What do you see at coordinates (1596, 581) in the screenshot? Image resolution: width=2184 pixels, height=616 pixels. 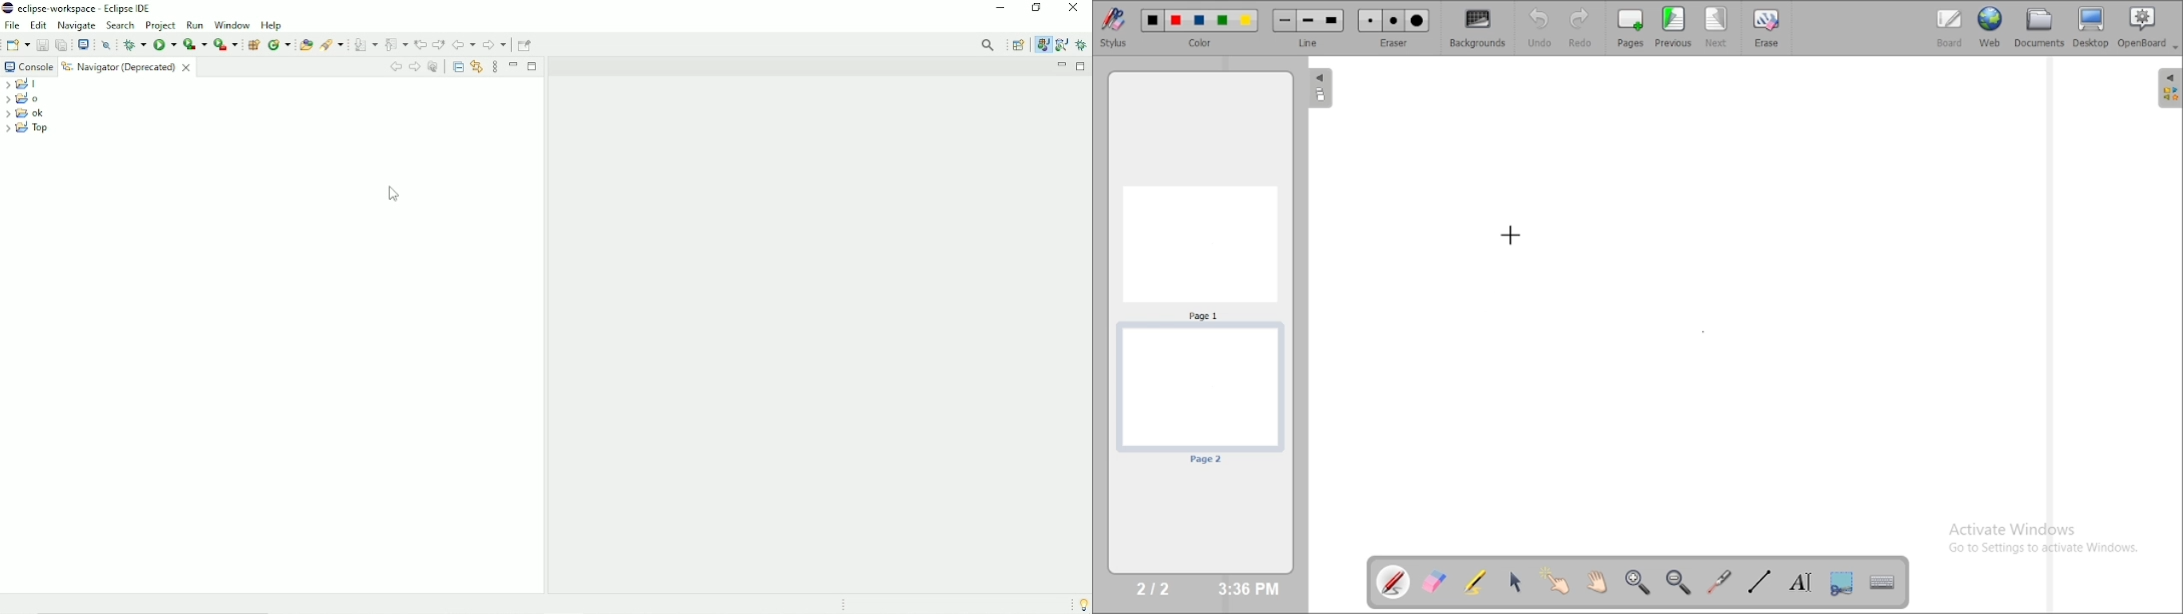 I see `scroll page` at bounding box center [1596, 581].